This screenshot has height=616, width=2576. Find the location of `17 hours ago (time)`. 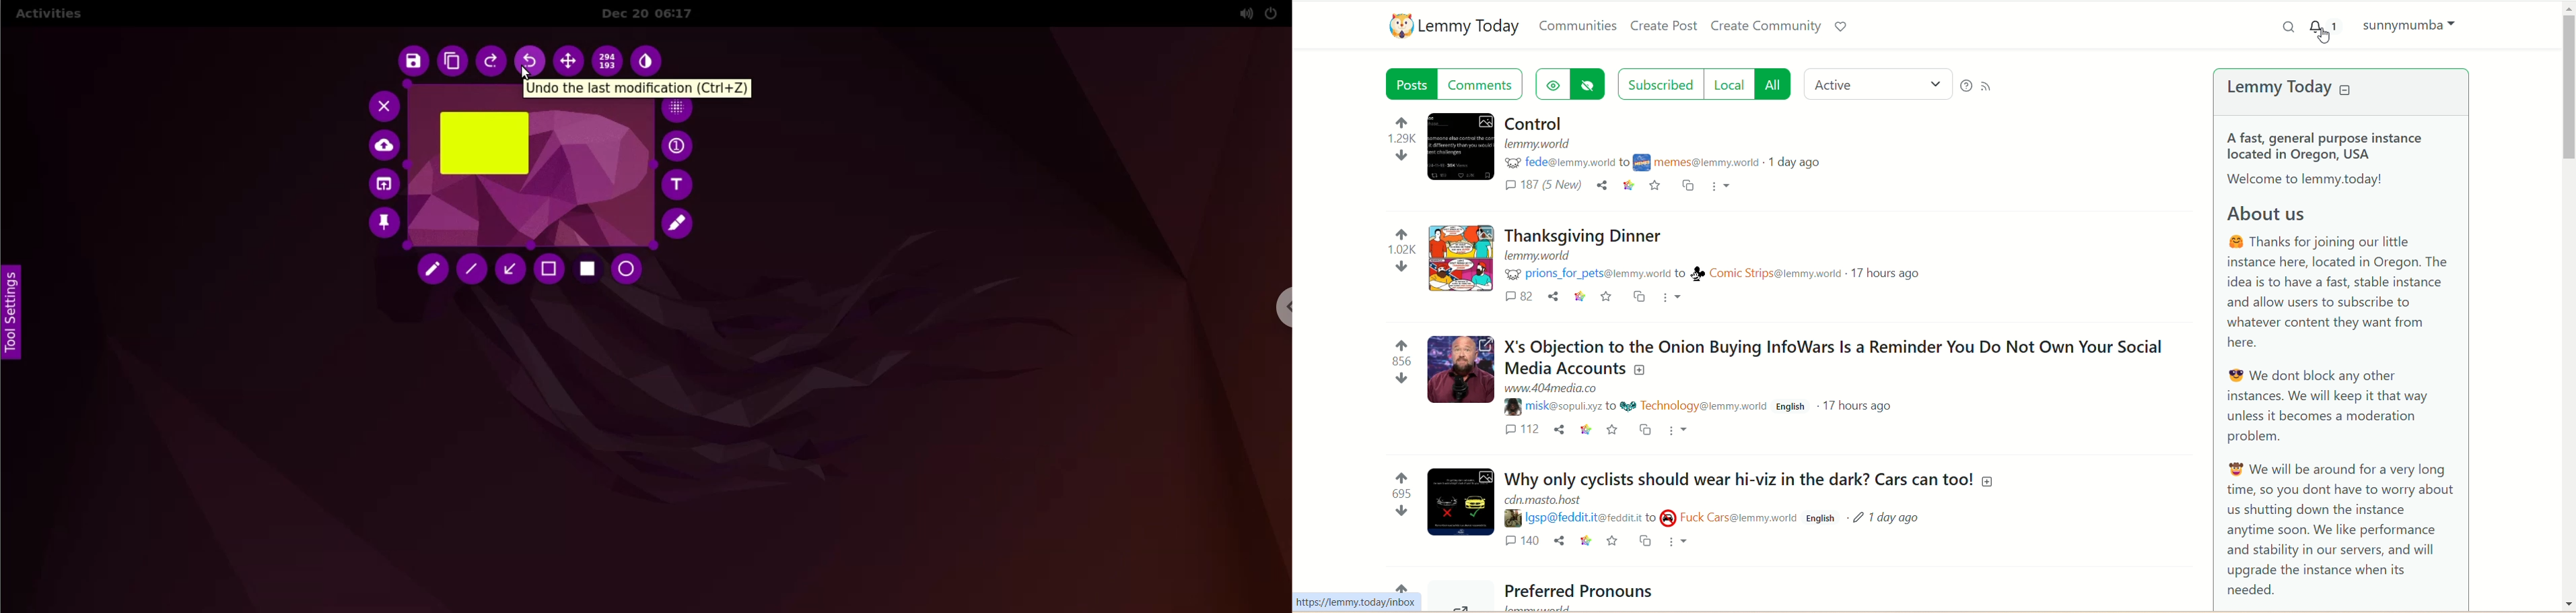

17 hours ago (time) is located at coordinates (1890, 273).